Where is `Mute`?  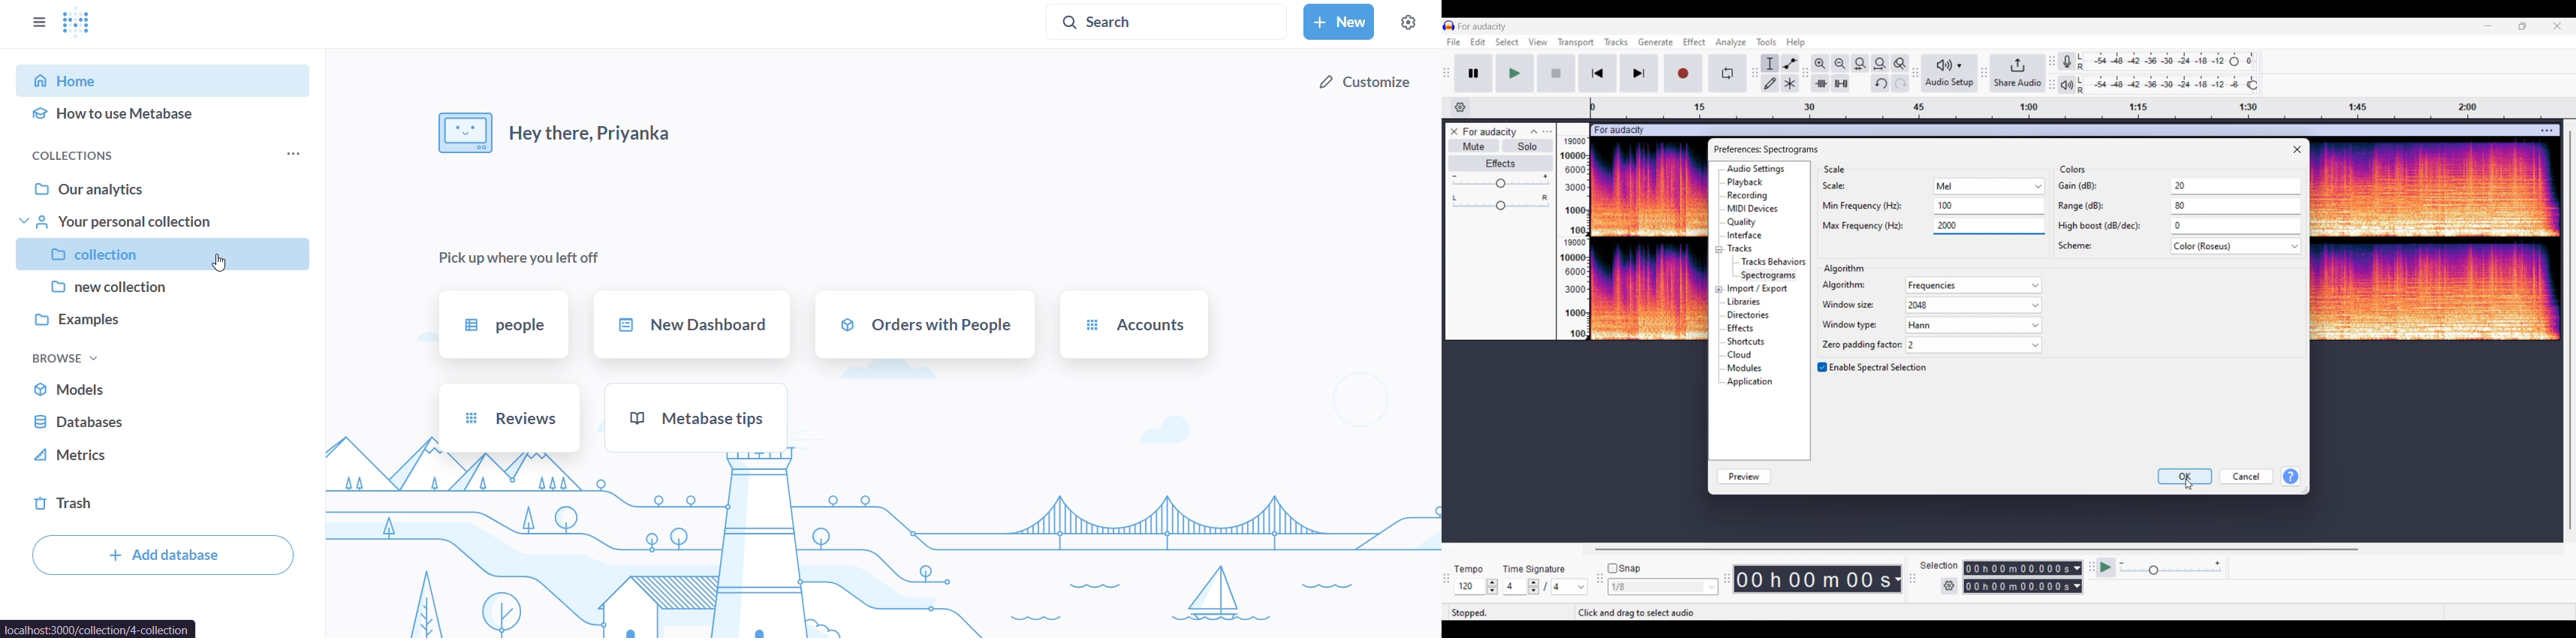
Mute is located at coordinates (1474, 145).